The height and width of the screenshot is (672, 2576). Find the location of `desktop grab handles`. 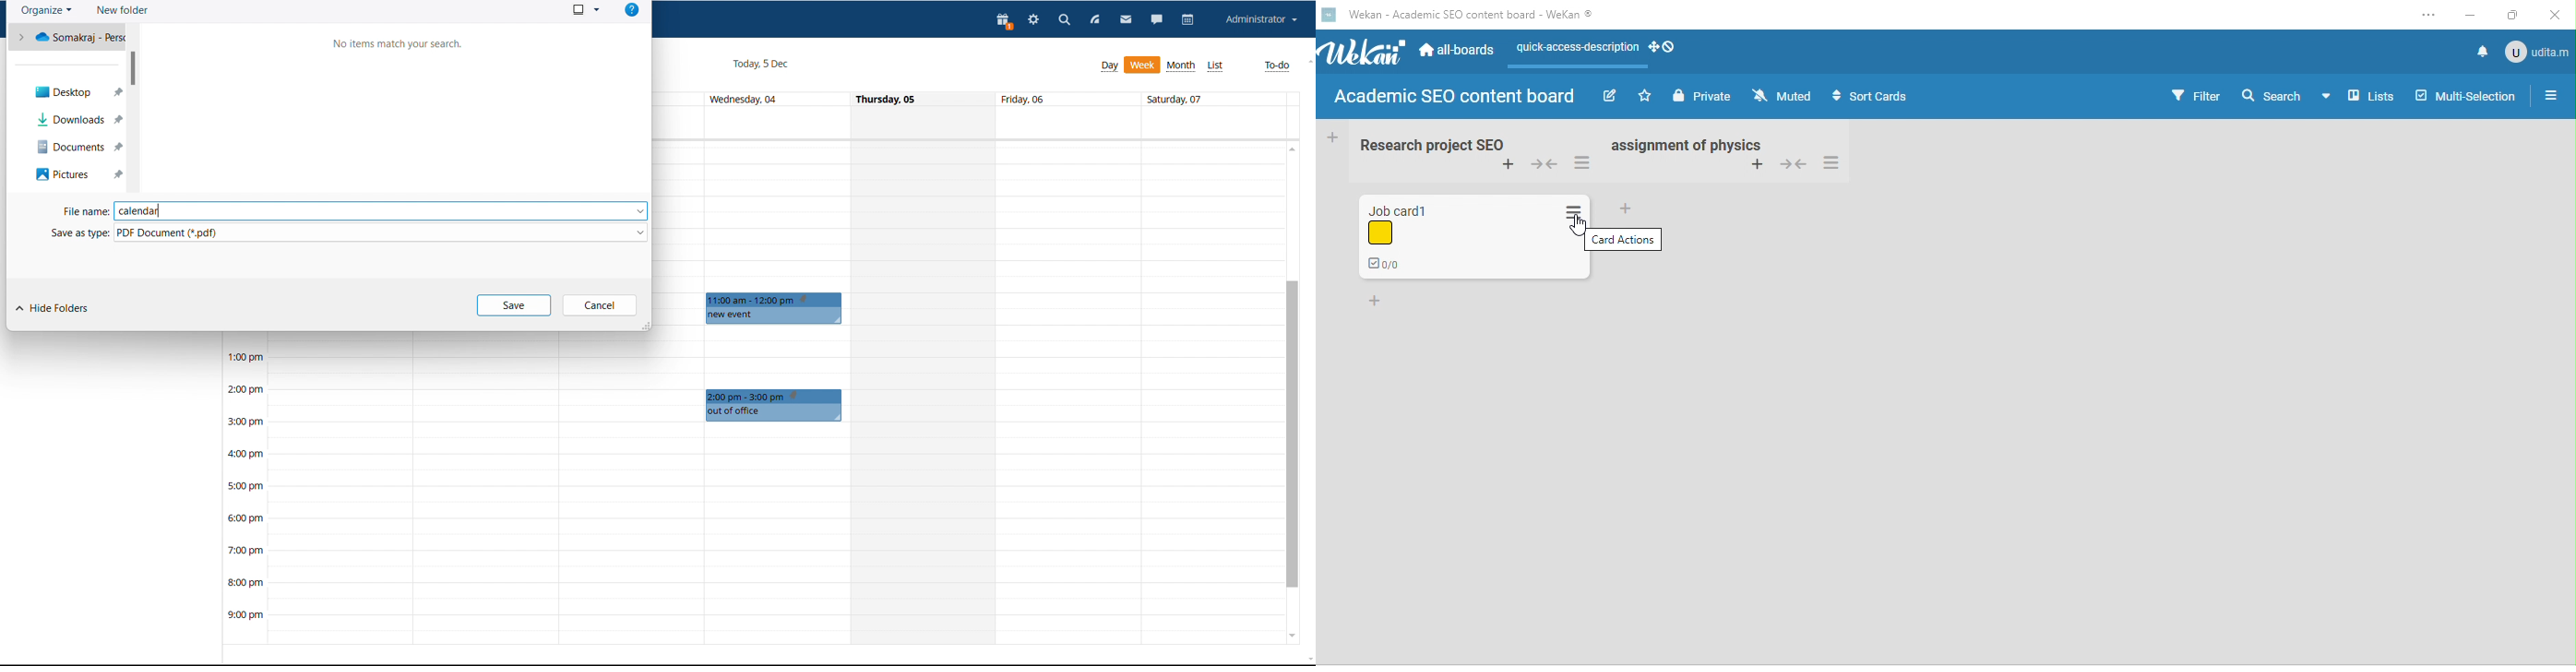

desktop grab handles is located at coordinates (1660, 50).